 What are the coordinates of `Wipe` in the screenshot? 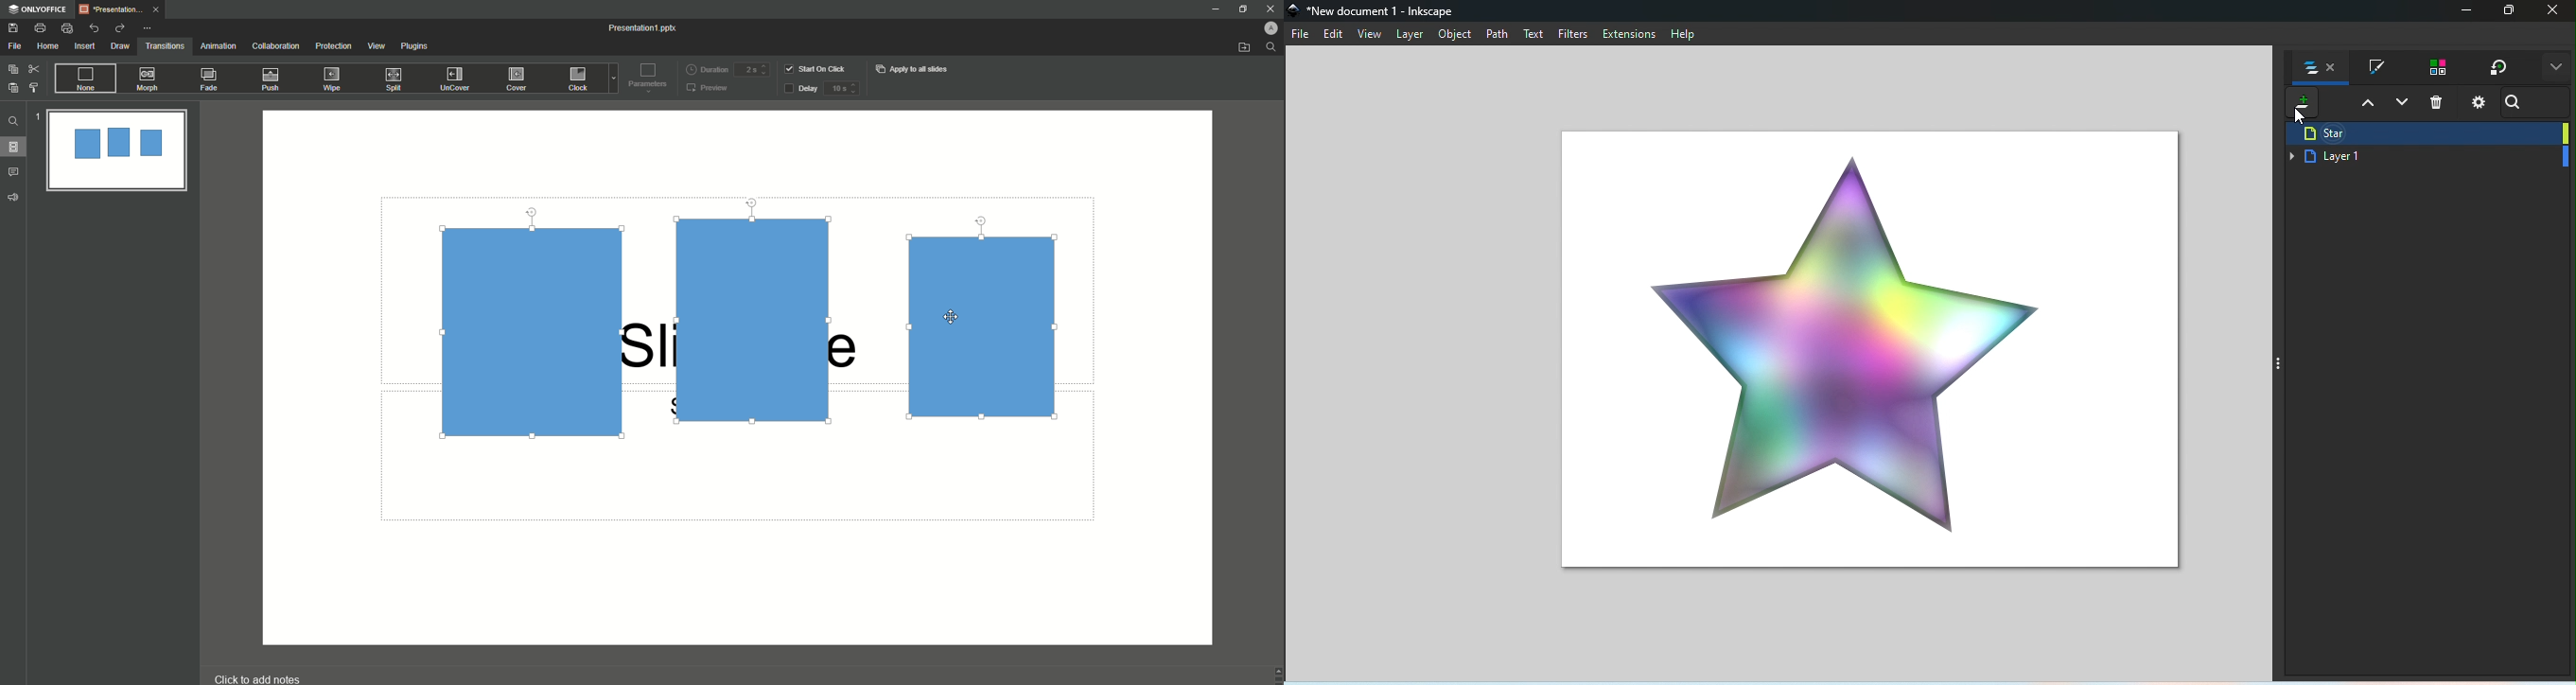 It's located at (332, 78).